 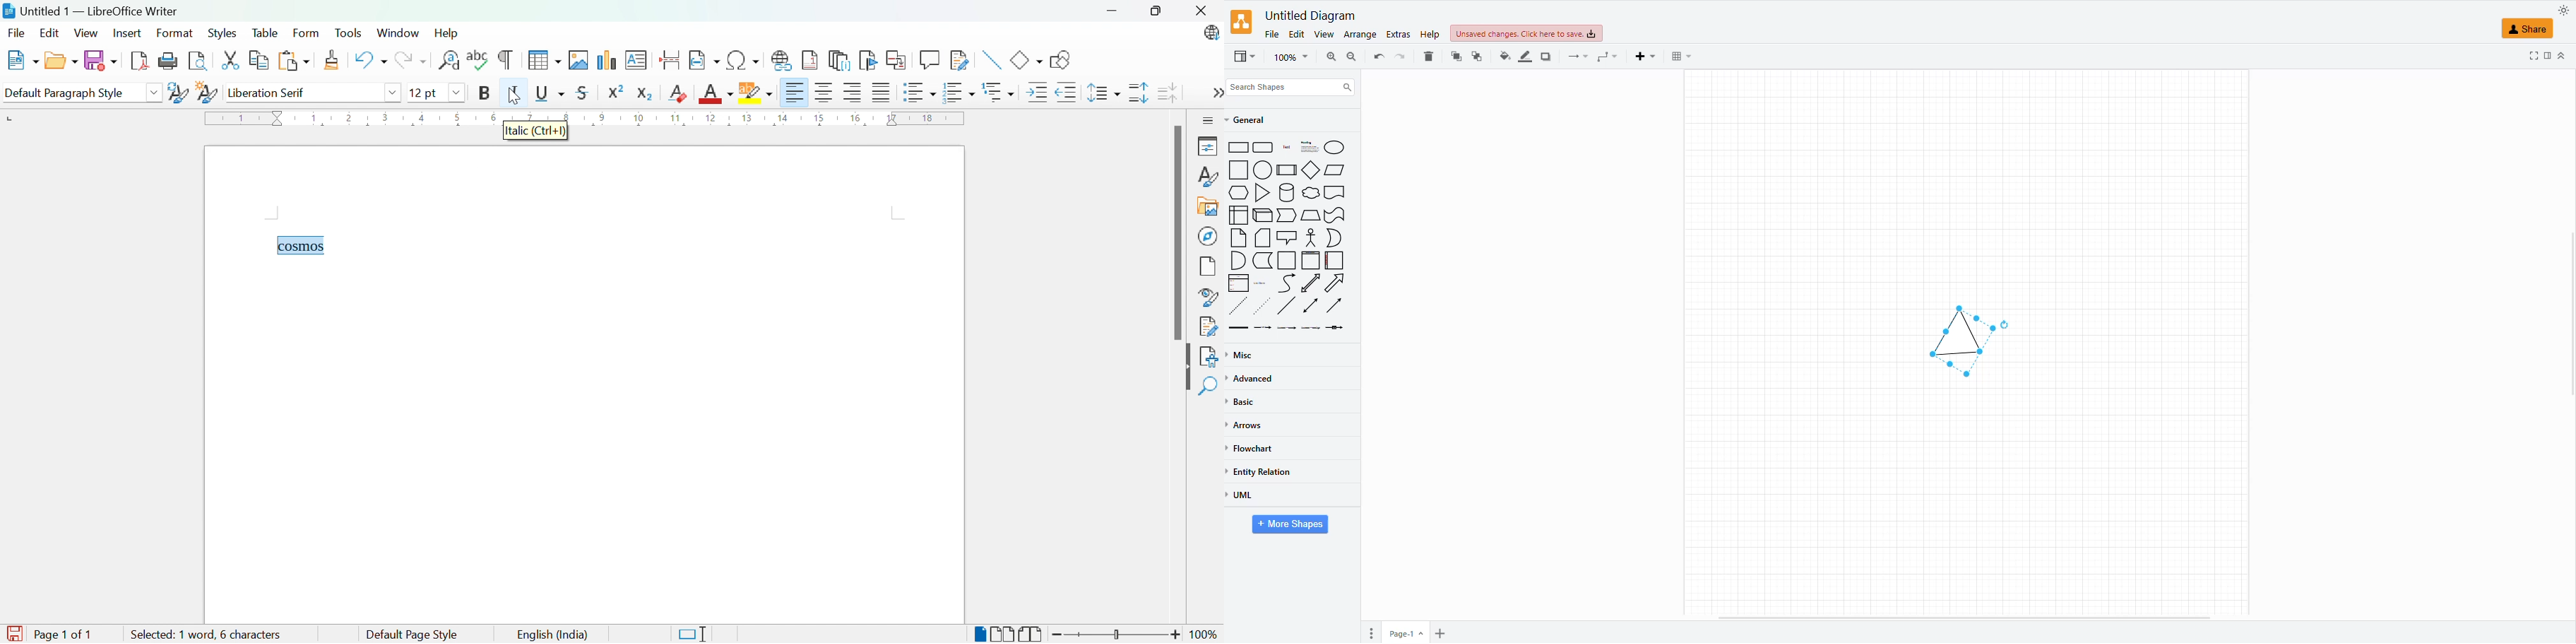 I want to click on Hemisphere, so click(x=1237, y=260).